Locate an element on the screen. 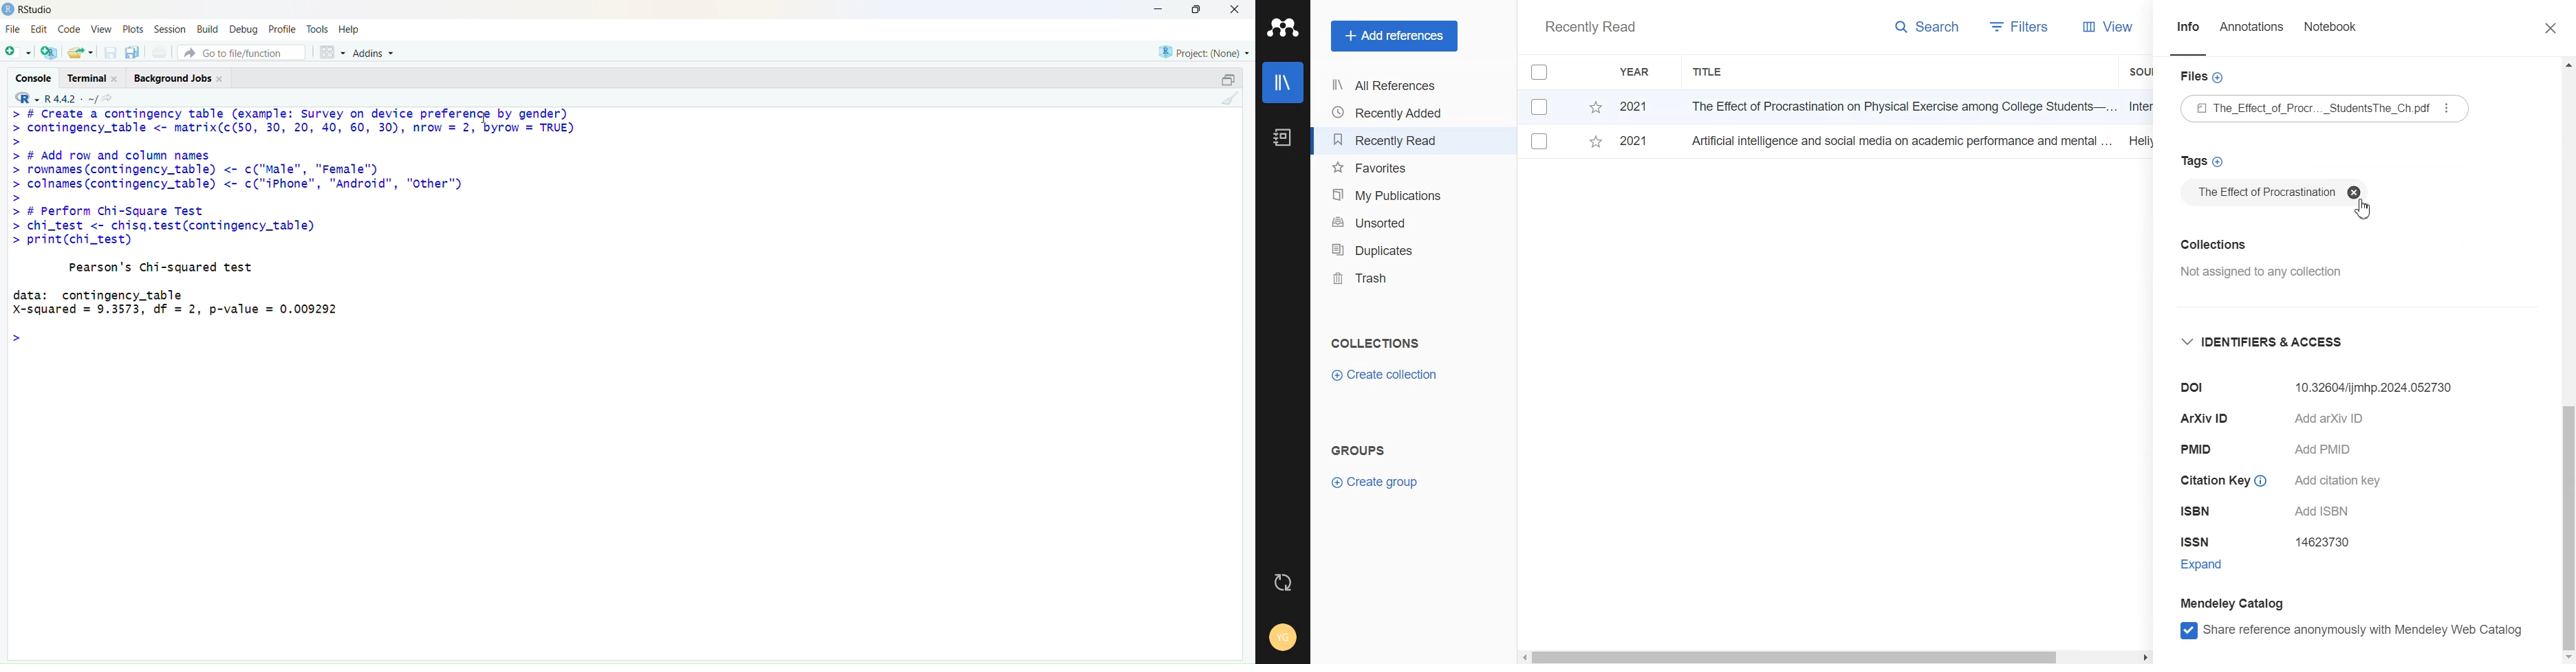  > # Perform Chi-Square Test
> chi_test <- chisq.test(contingency_table)
> print(chi_test) is located at coordinates (164, 227).